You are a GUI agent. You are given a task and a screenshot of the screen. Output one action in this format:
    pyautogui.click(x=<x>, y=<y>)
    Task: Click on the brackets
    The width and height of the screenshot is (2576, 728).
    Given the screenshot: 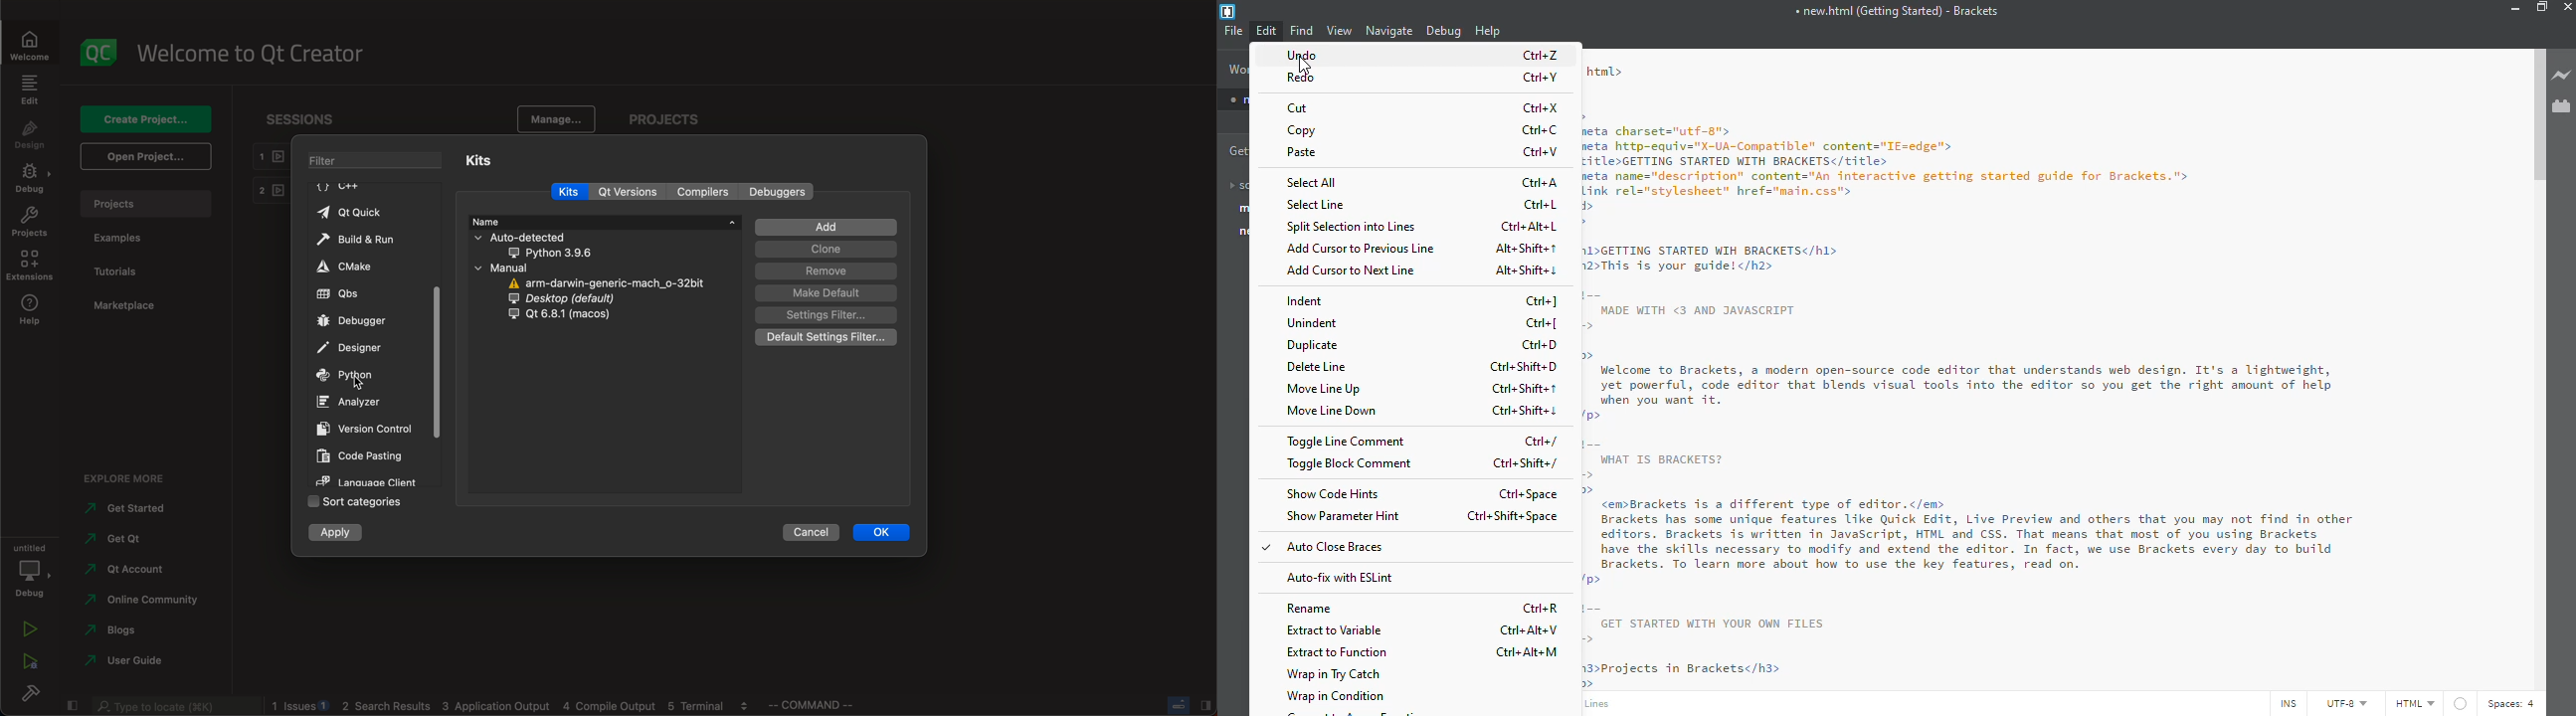 What is the action you would take?
    pyautogui.click(x=1228, y=12)
    